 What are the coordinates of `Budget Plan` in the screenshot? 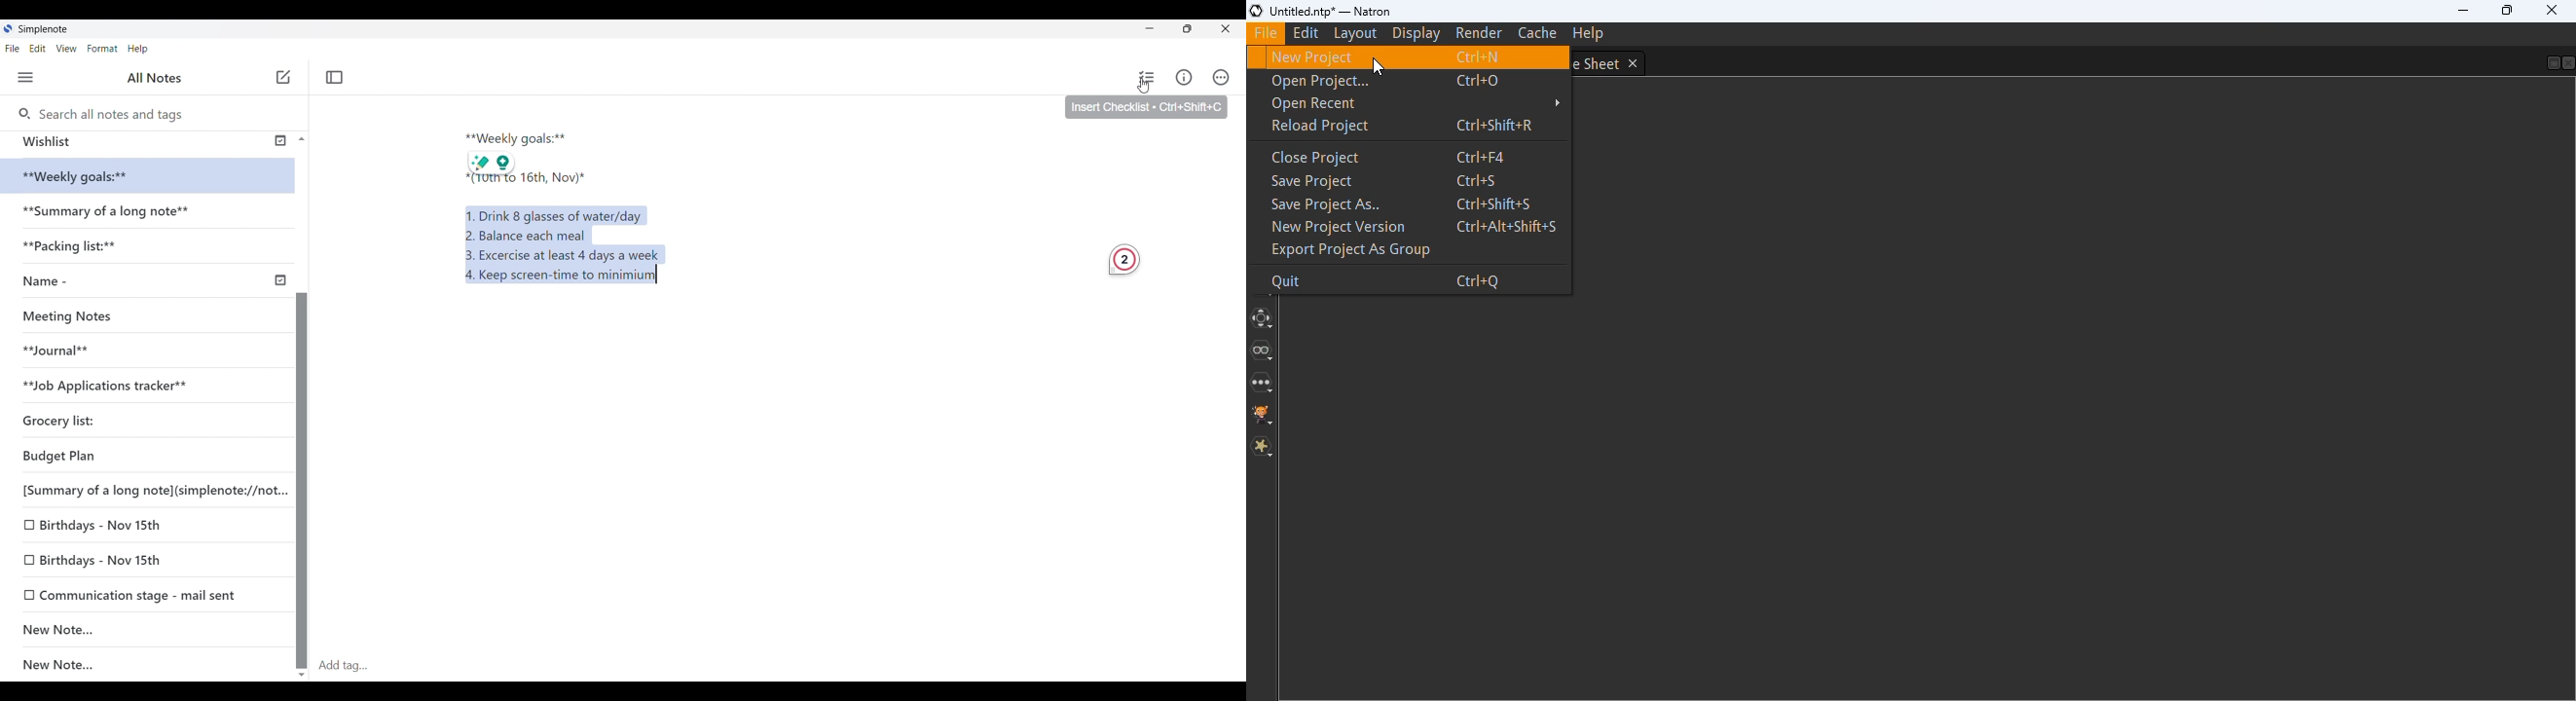 It's located at (122, 453).